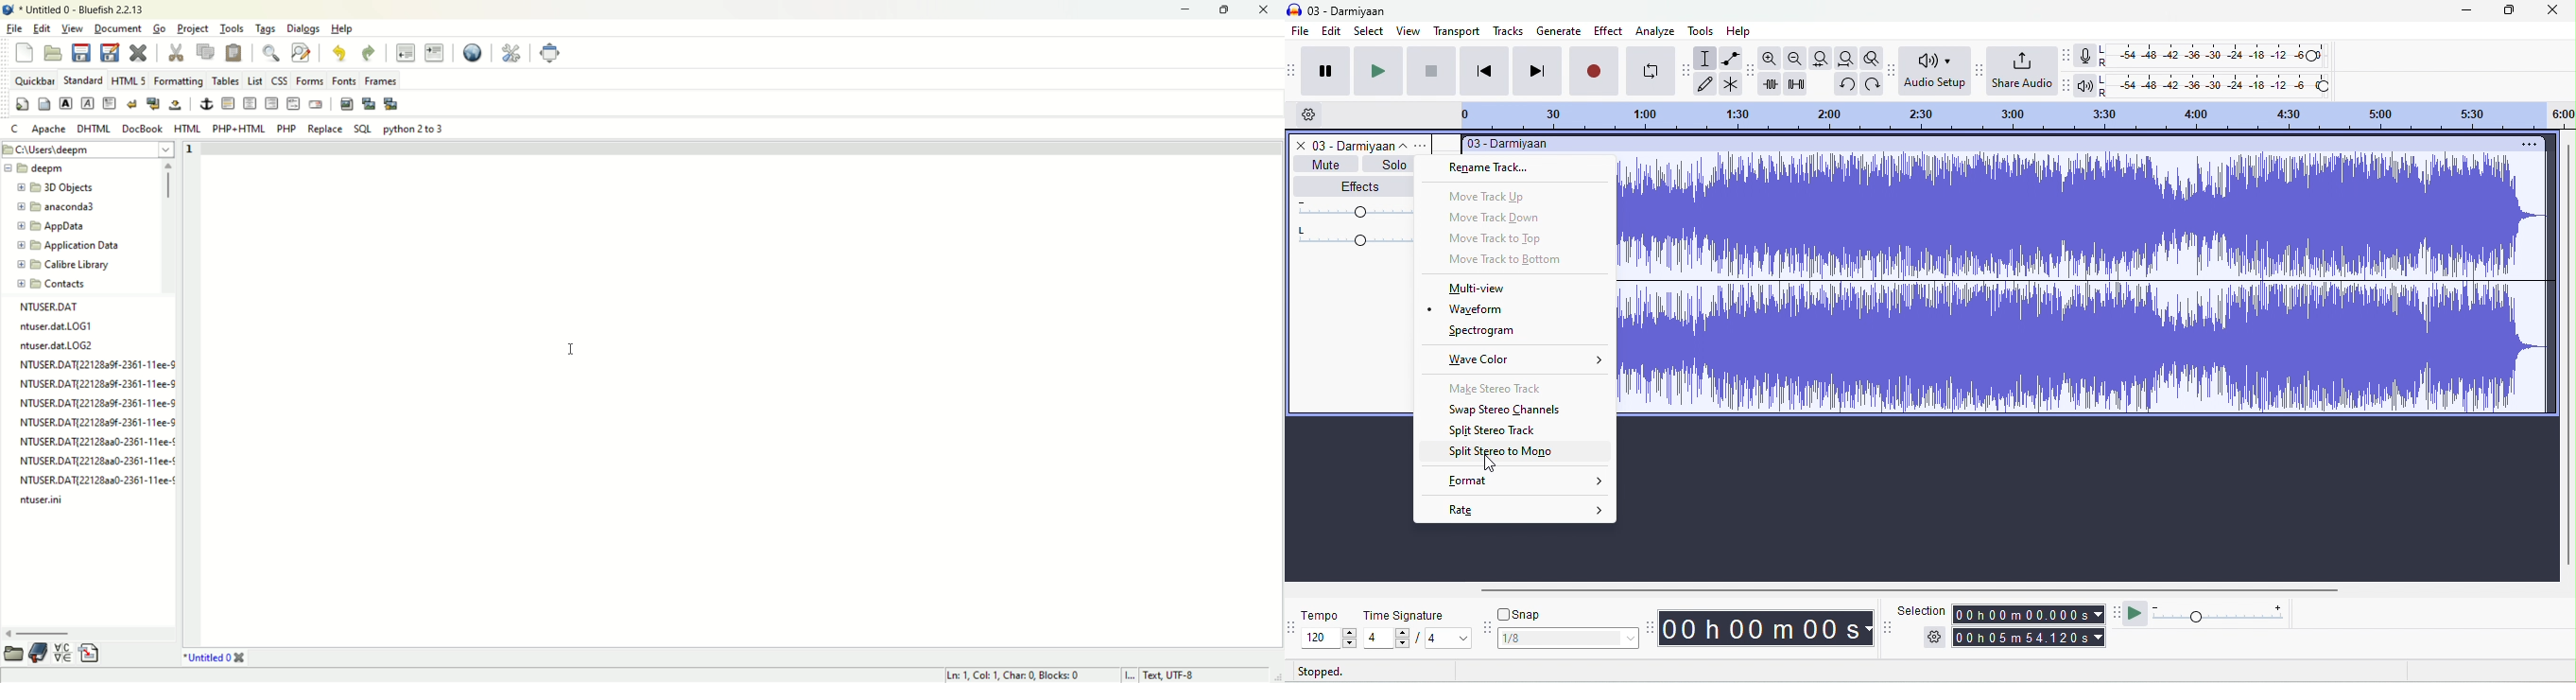  I want to click on options, so click(2529, 144).